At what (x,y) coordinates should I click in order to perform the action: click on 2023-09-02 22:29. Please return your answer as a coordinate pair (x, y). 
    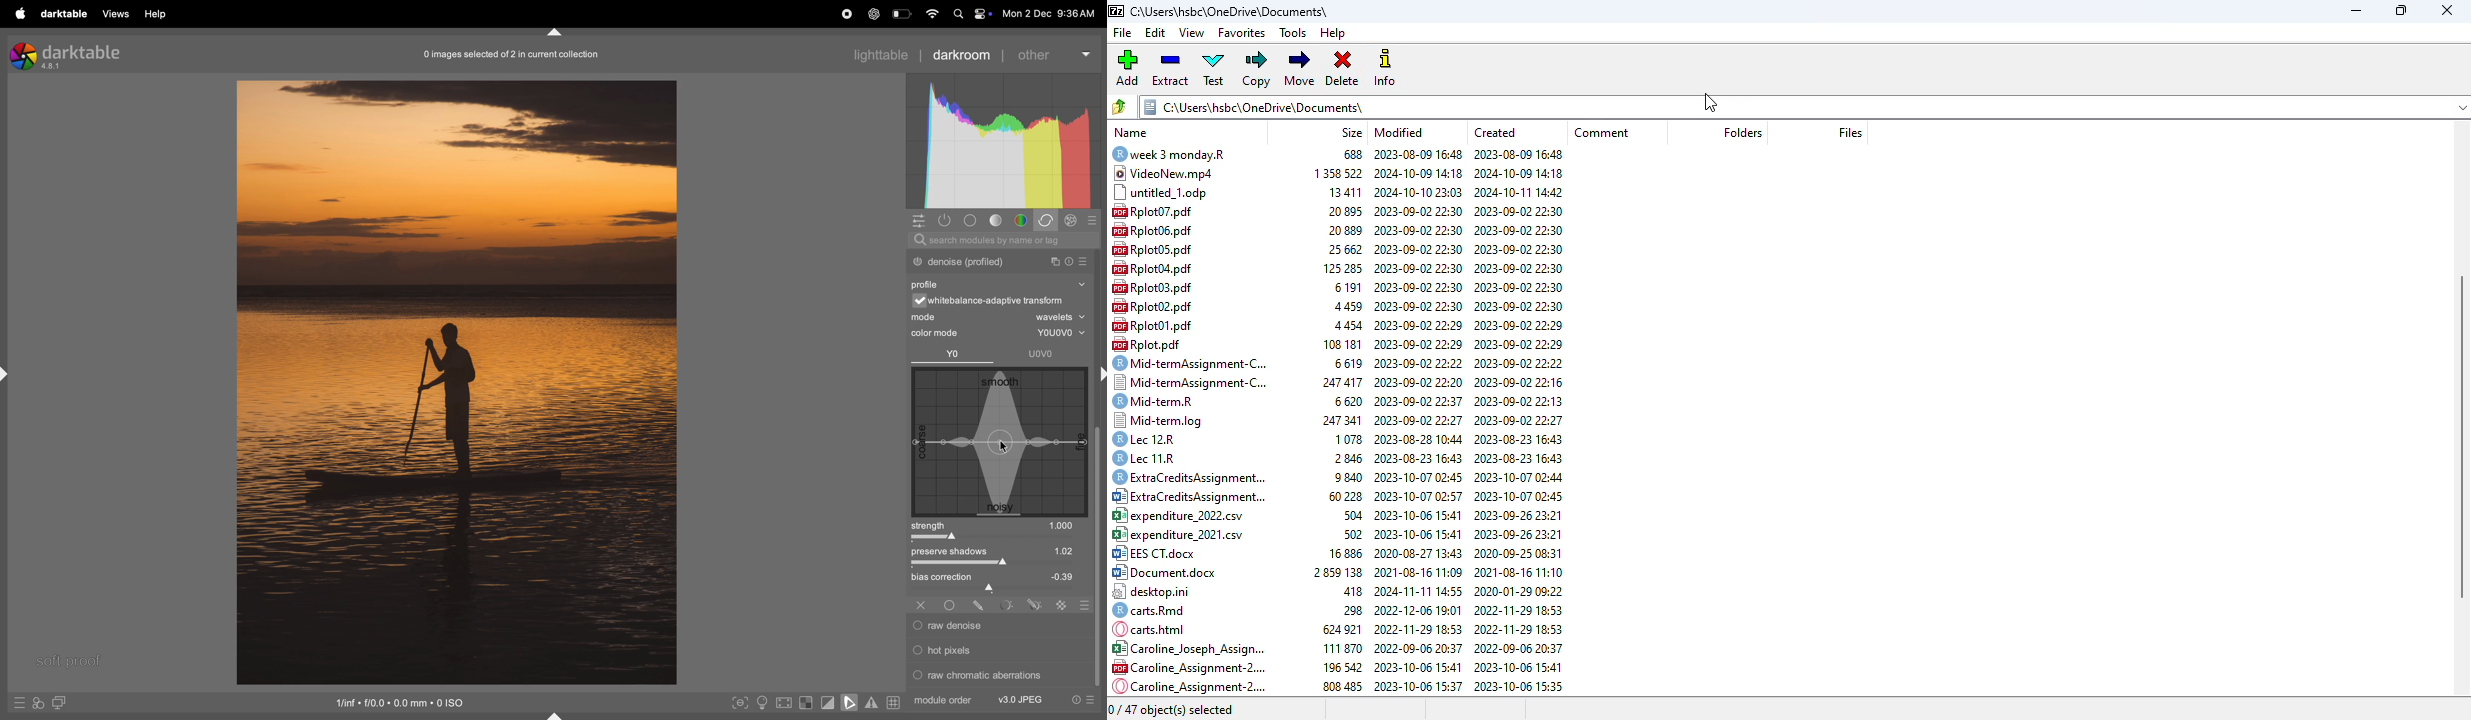
    Looking at the image, I should click on (1418, 326).